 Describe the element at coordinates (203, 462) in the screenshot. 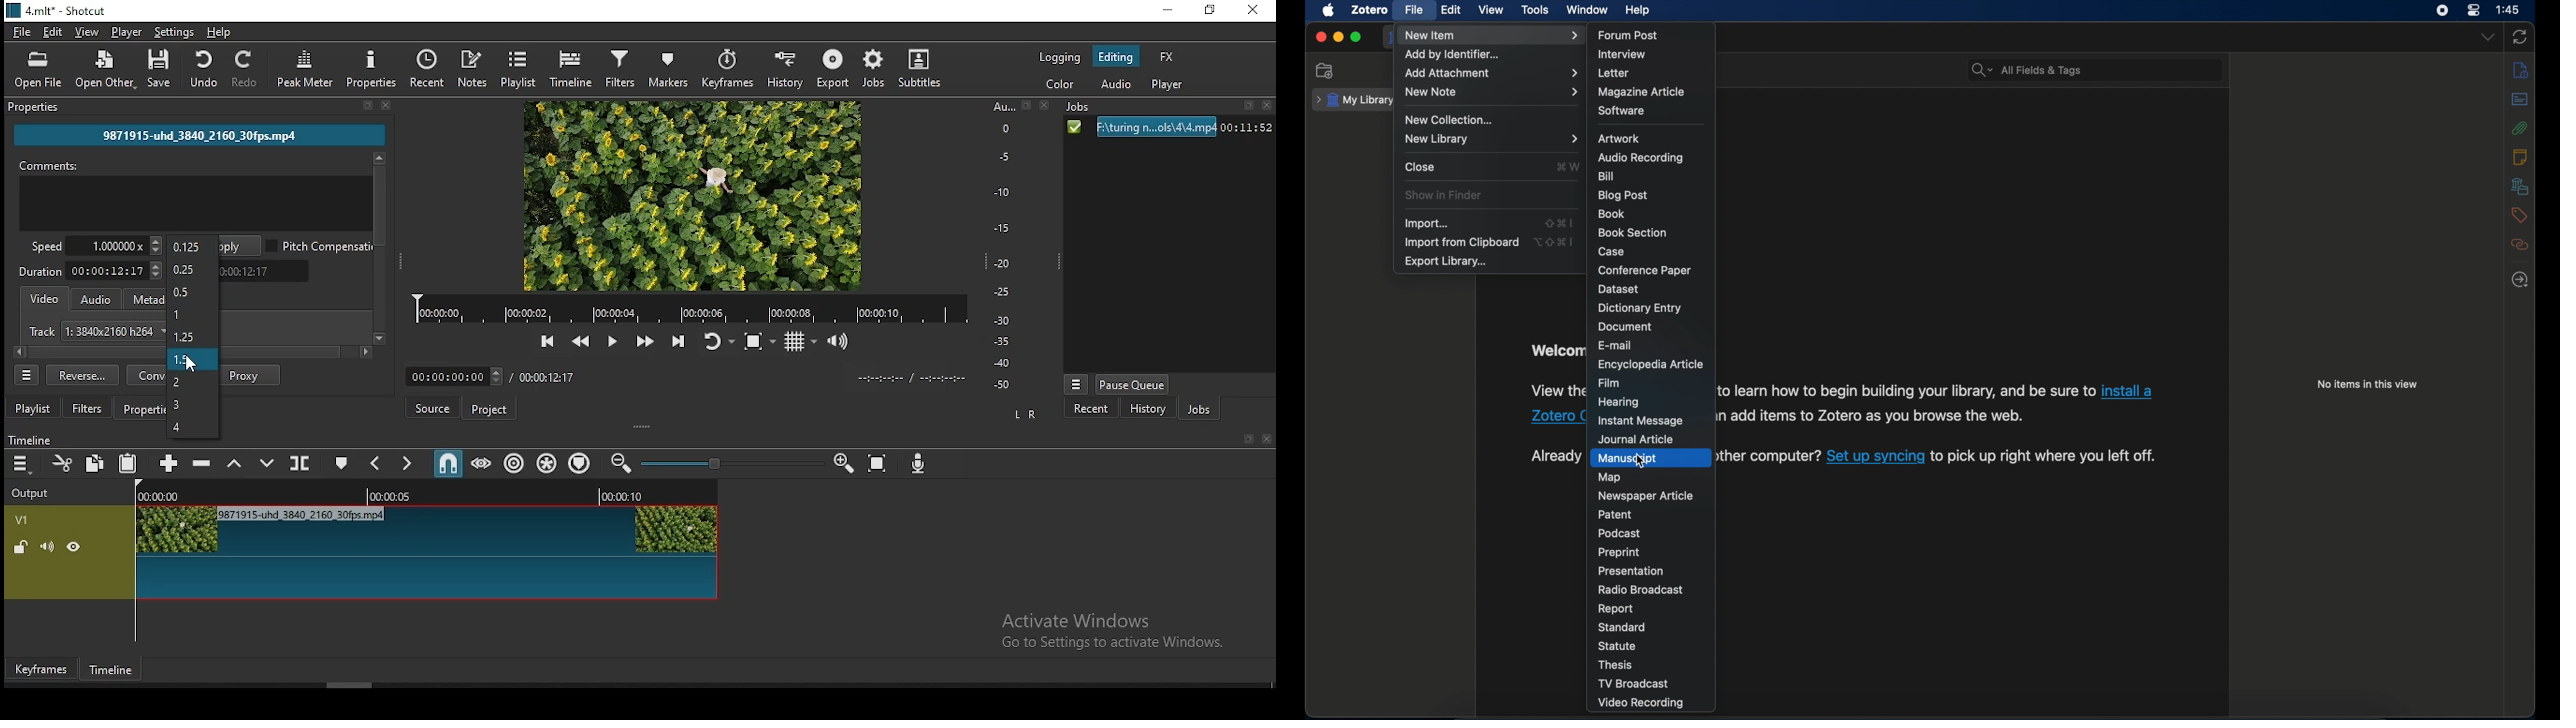

I see `ripple delete` at that location.